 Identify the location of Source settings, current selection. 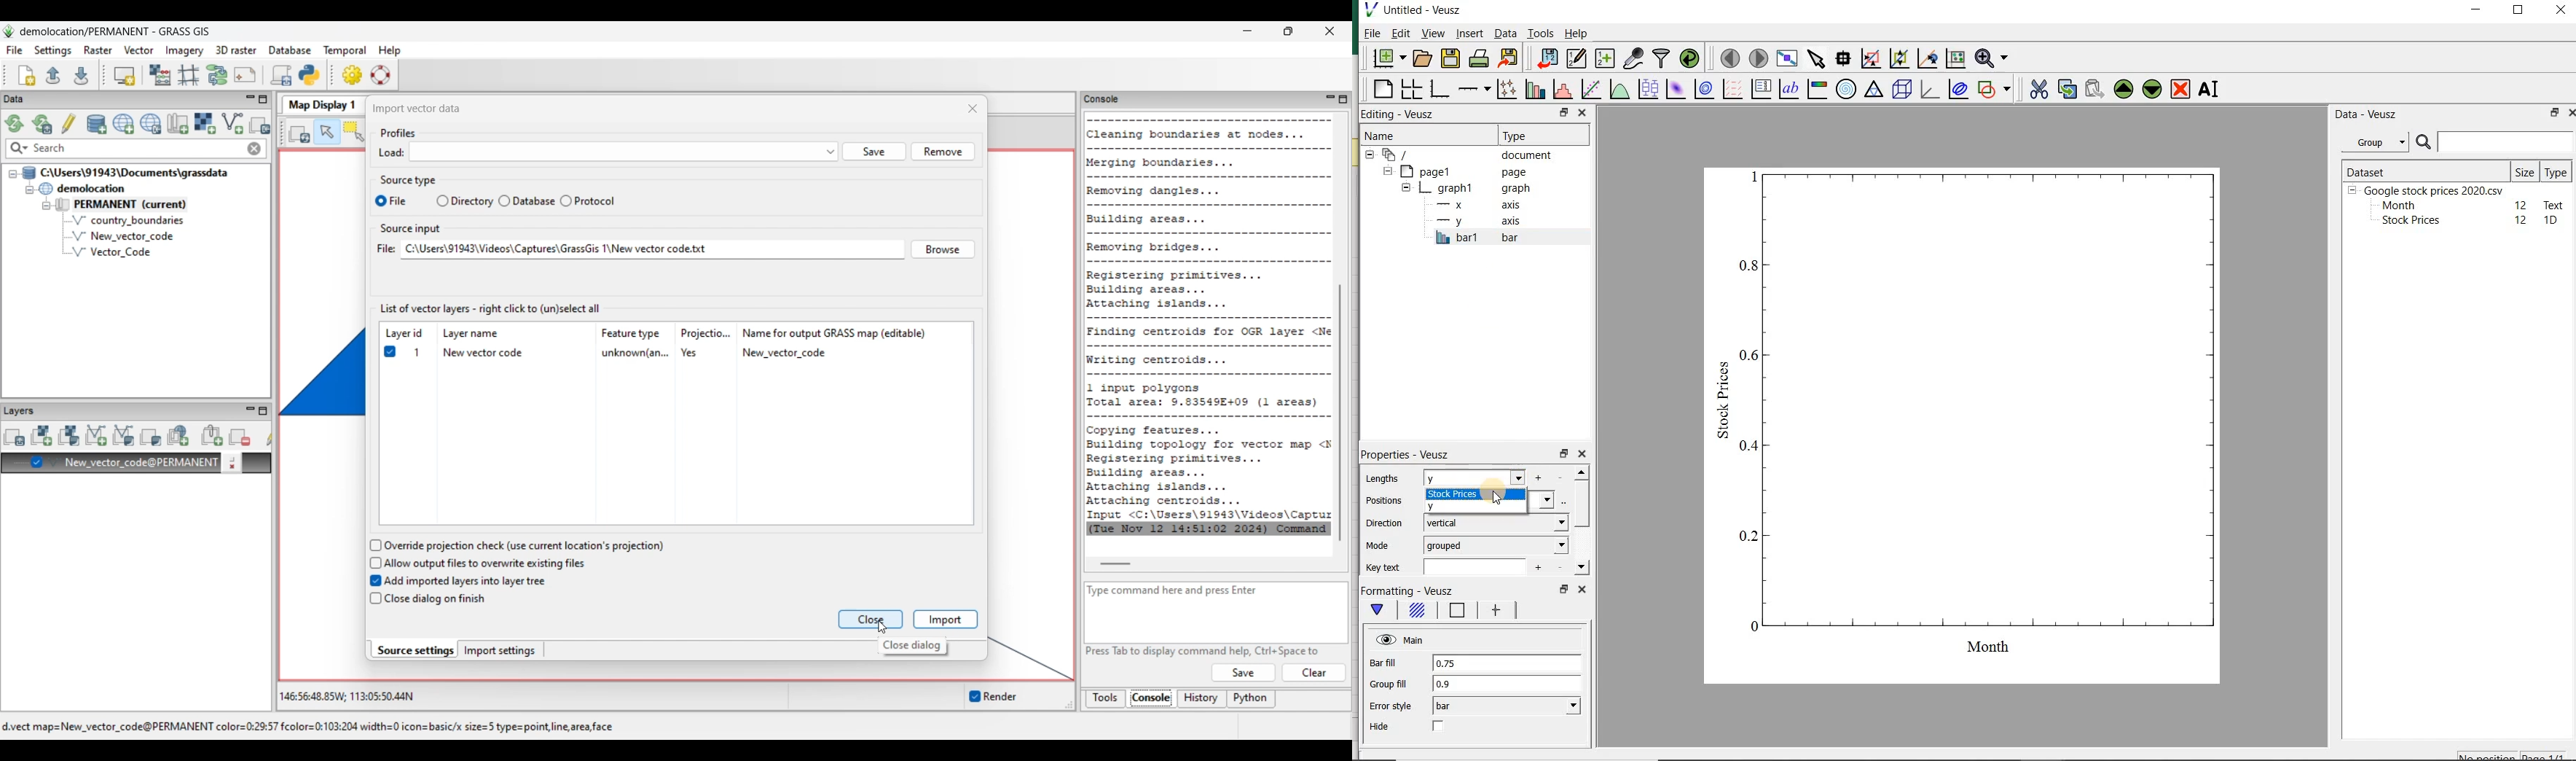
(414, 650).